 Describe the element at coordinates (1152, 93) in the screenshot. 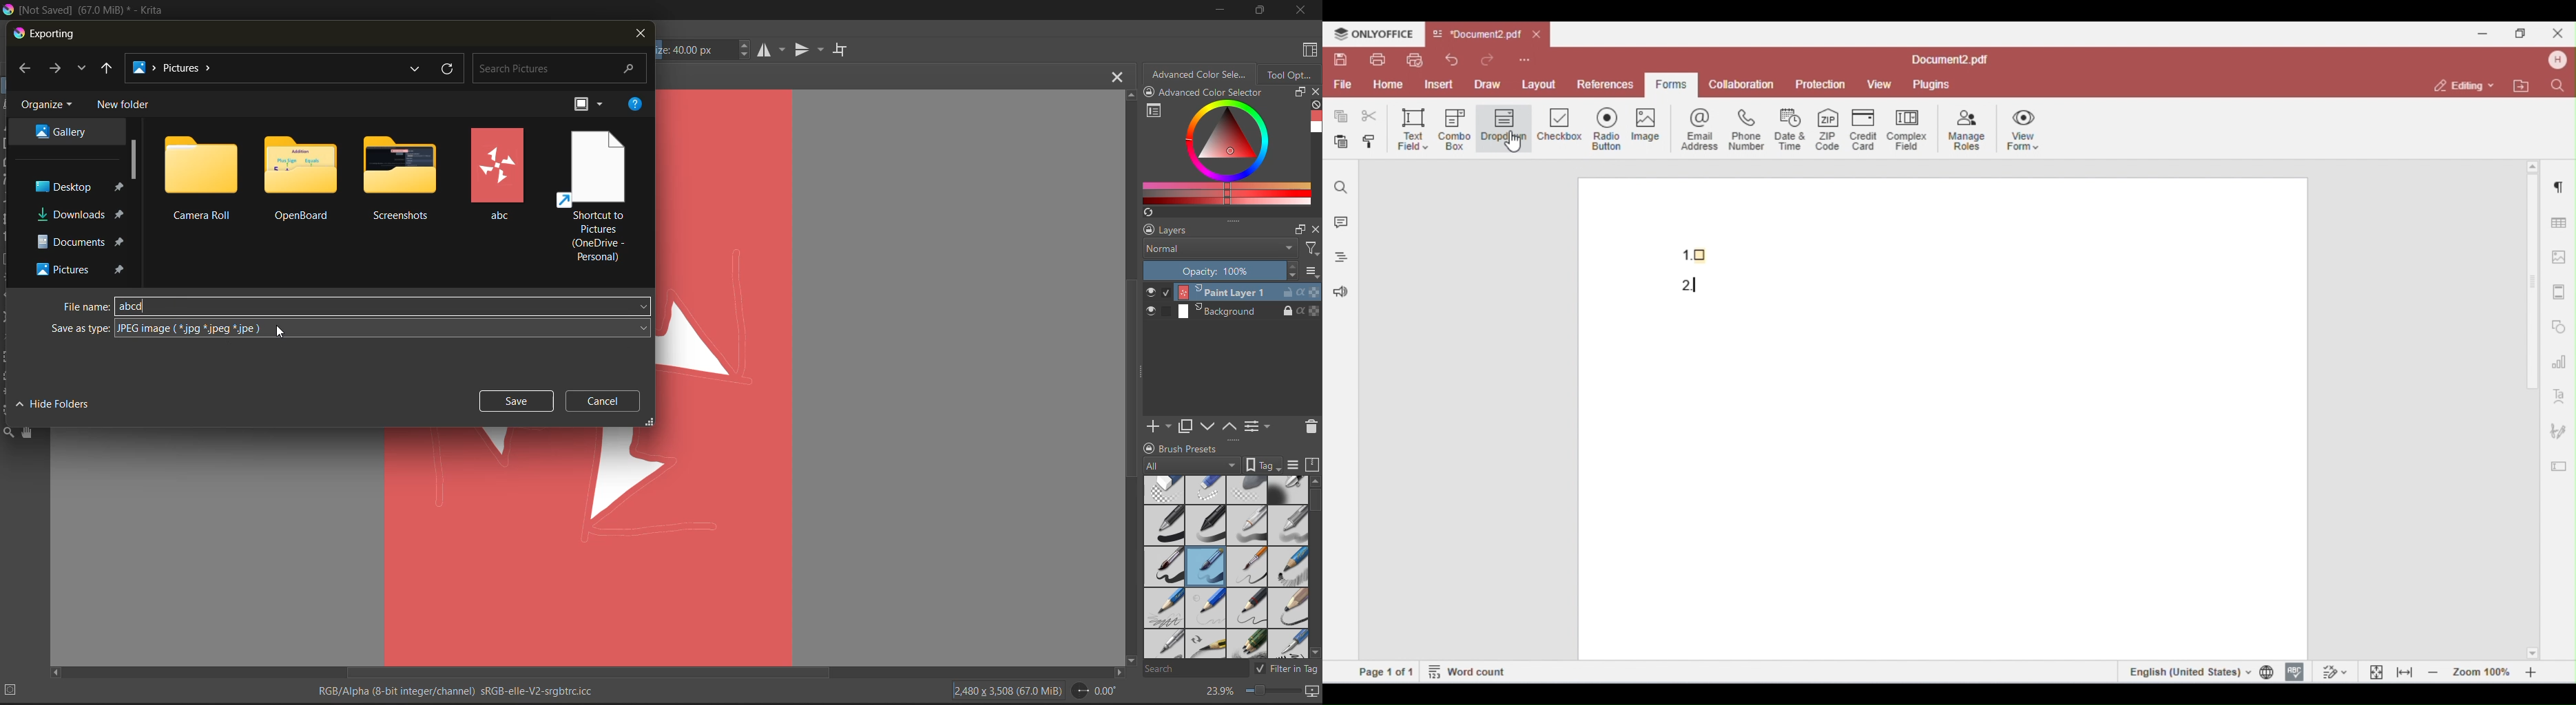

I see `lock/unlock docker` at that location.